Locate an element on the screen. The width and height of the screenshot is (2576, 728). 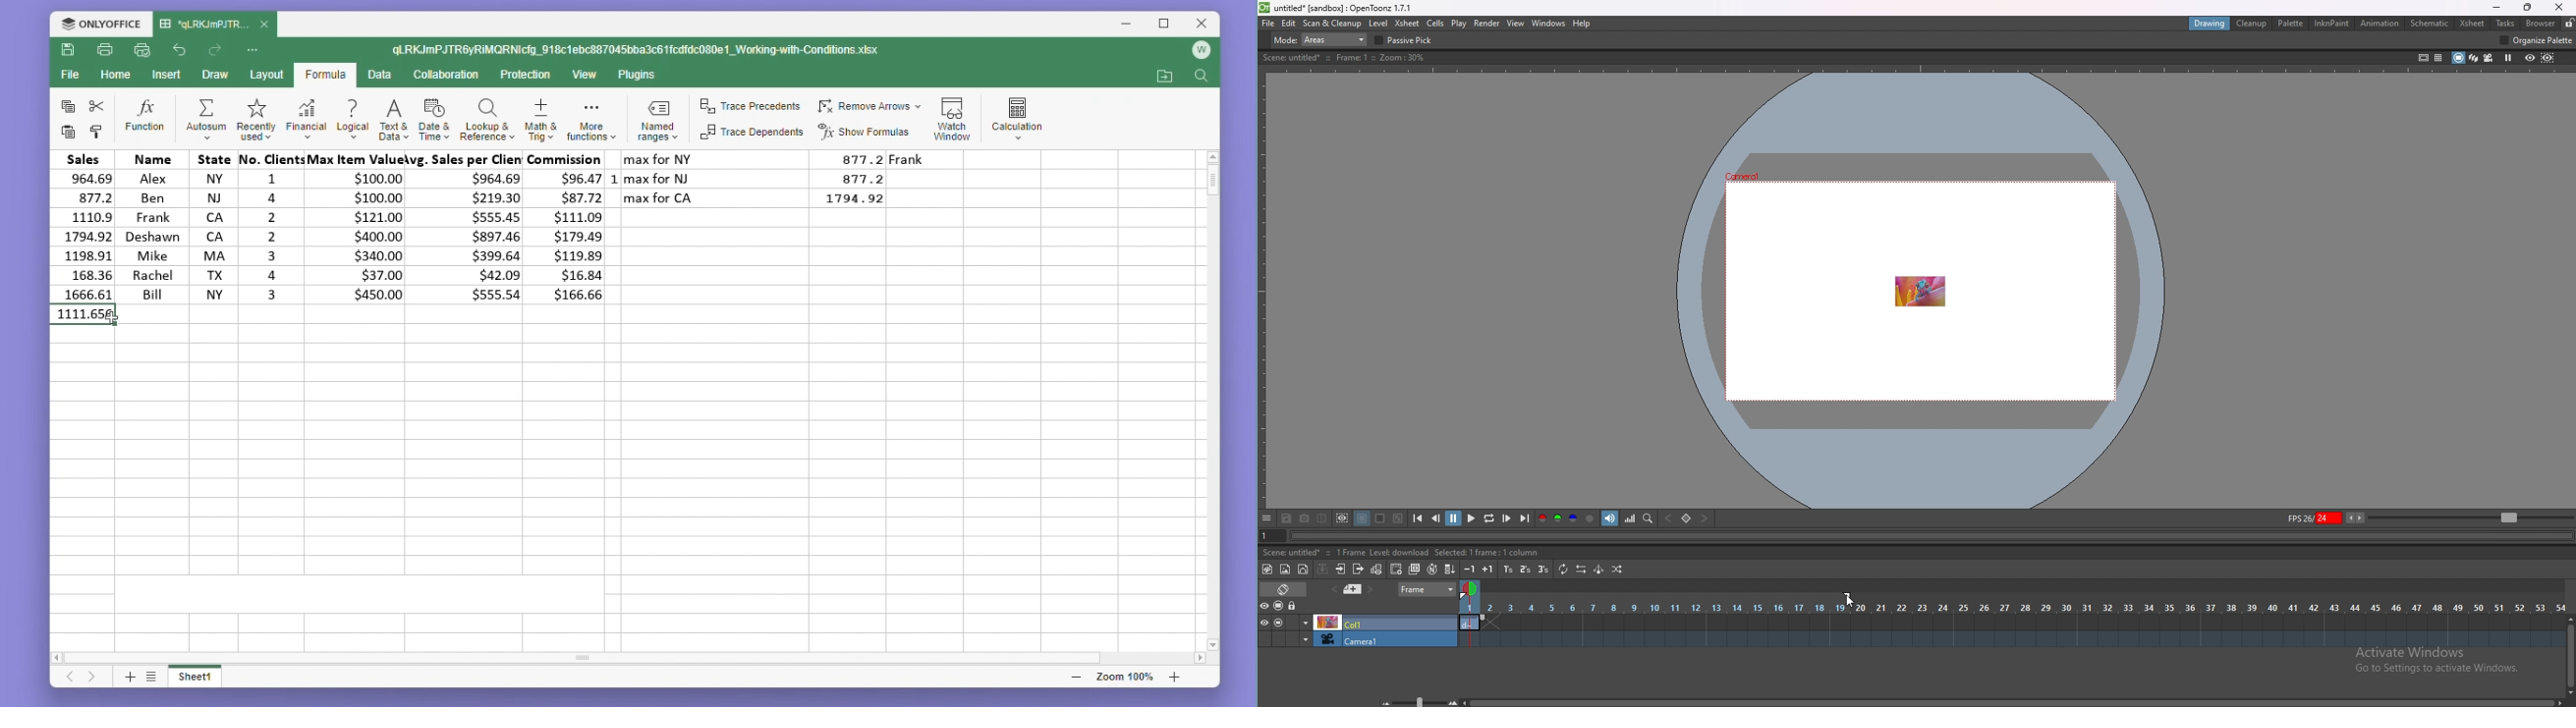
Calculation is located at coordinates (1018, 115).